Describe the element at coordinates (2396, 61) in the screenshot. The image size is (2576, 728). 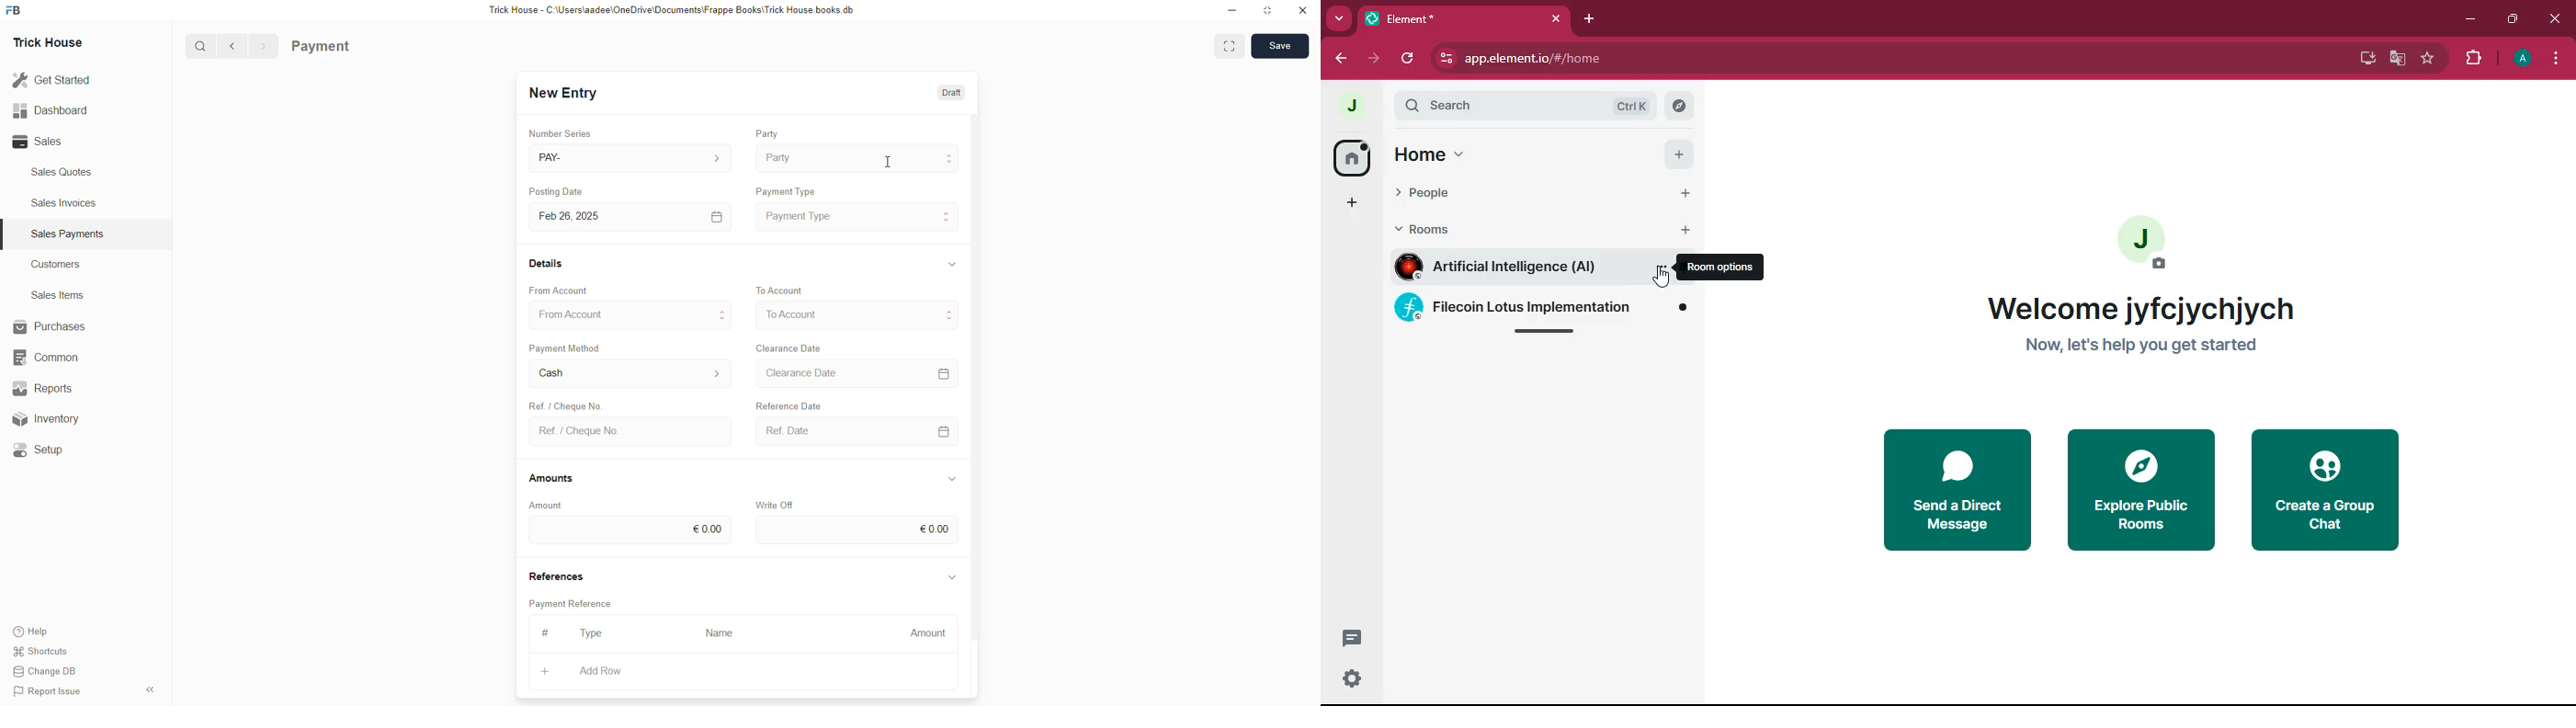
I see `google translate` at that location.